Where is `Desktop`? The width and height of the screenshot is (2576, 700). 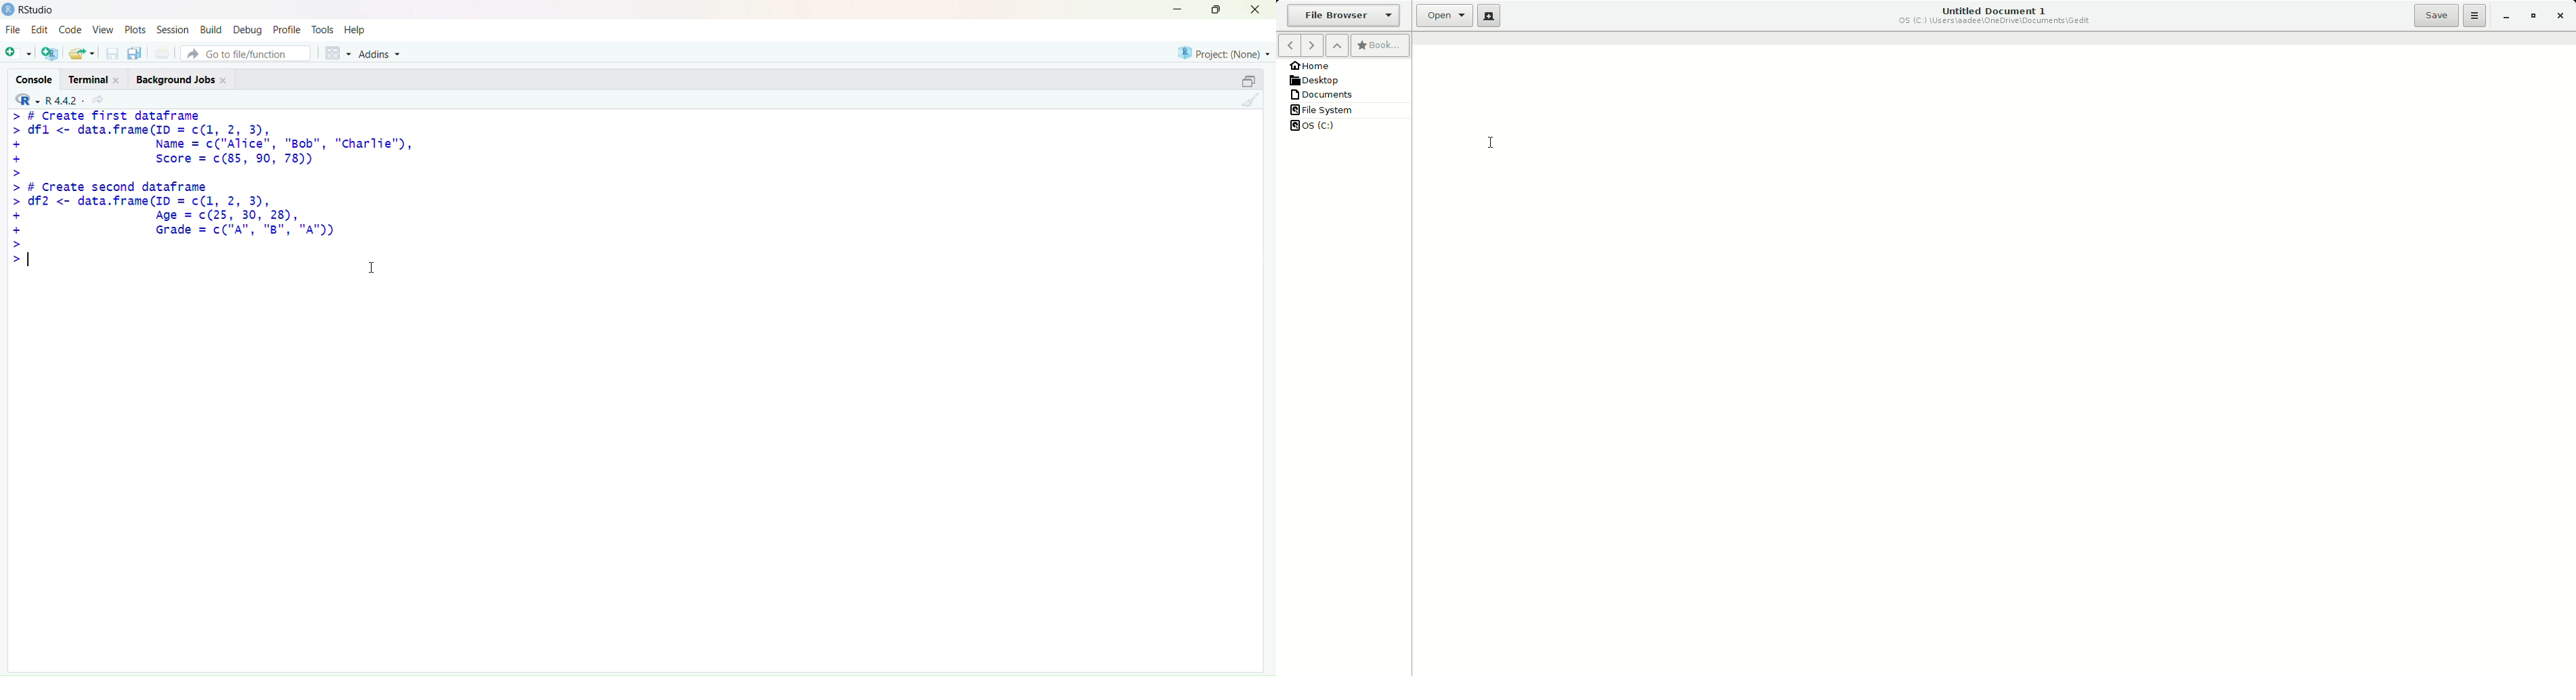
Desktop is located at coordinates (1318, 80).